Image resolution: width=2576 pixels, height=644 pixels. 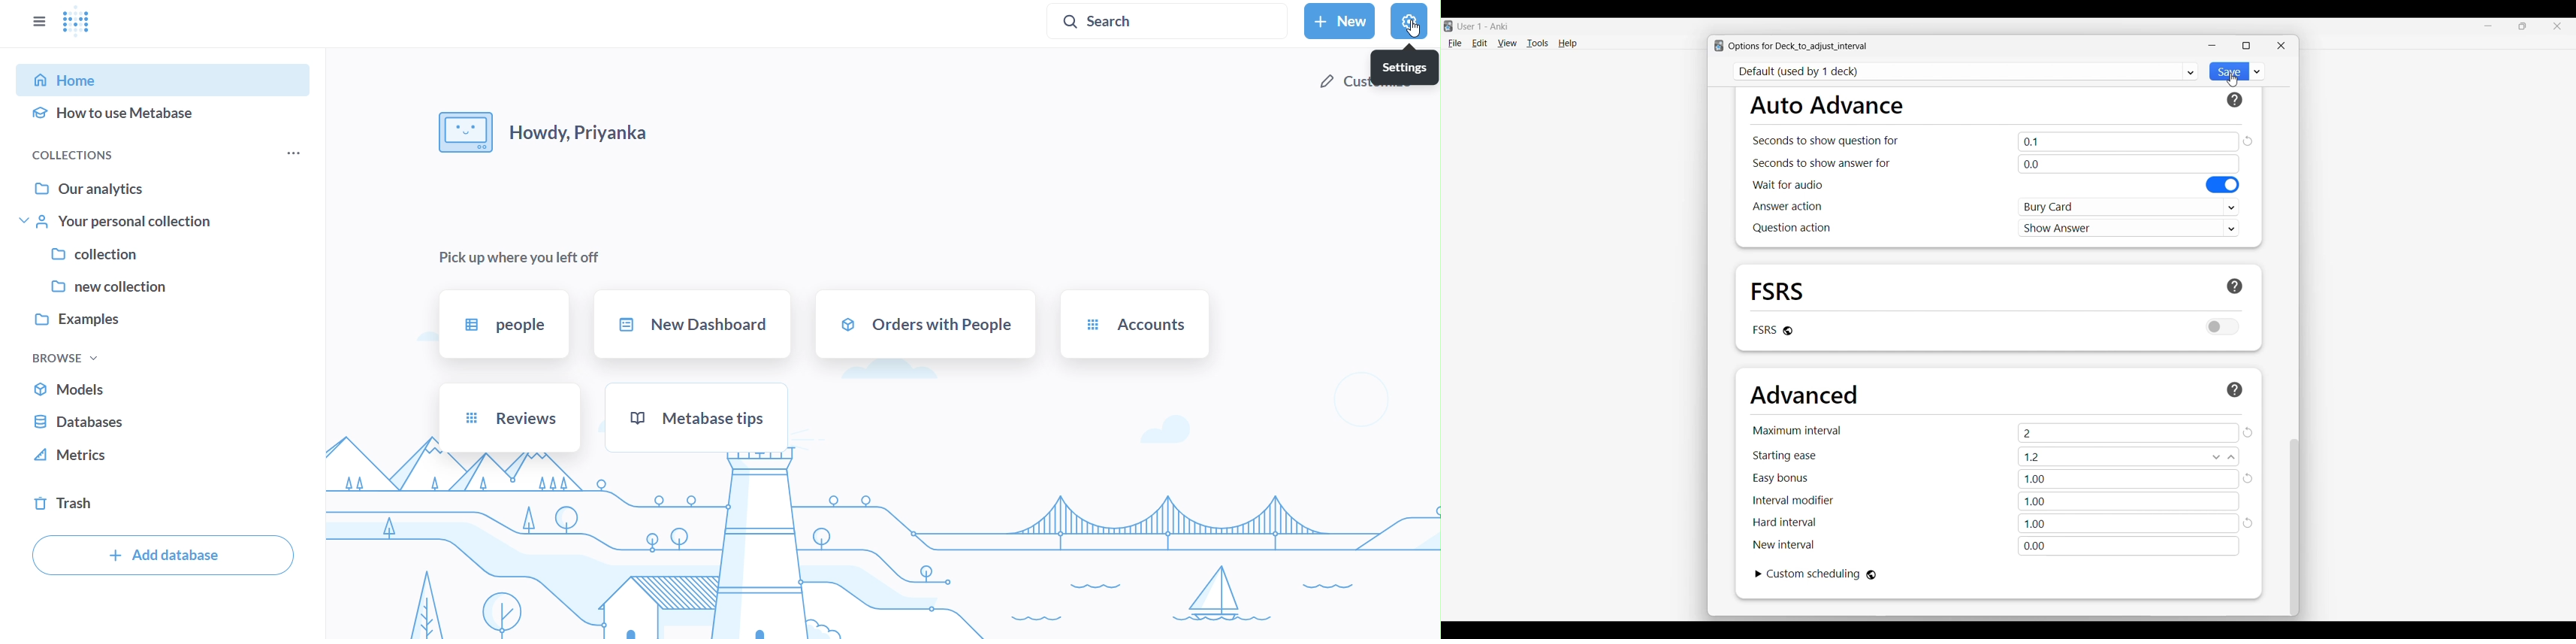 I want to click on more, so click(x=290, y=155).